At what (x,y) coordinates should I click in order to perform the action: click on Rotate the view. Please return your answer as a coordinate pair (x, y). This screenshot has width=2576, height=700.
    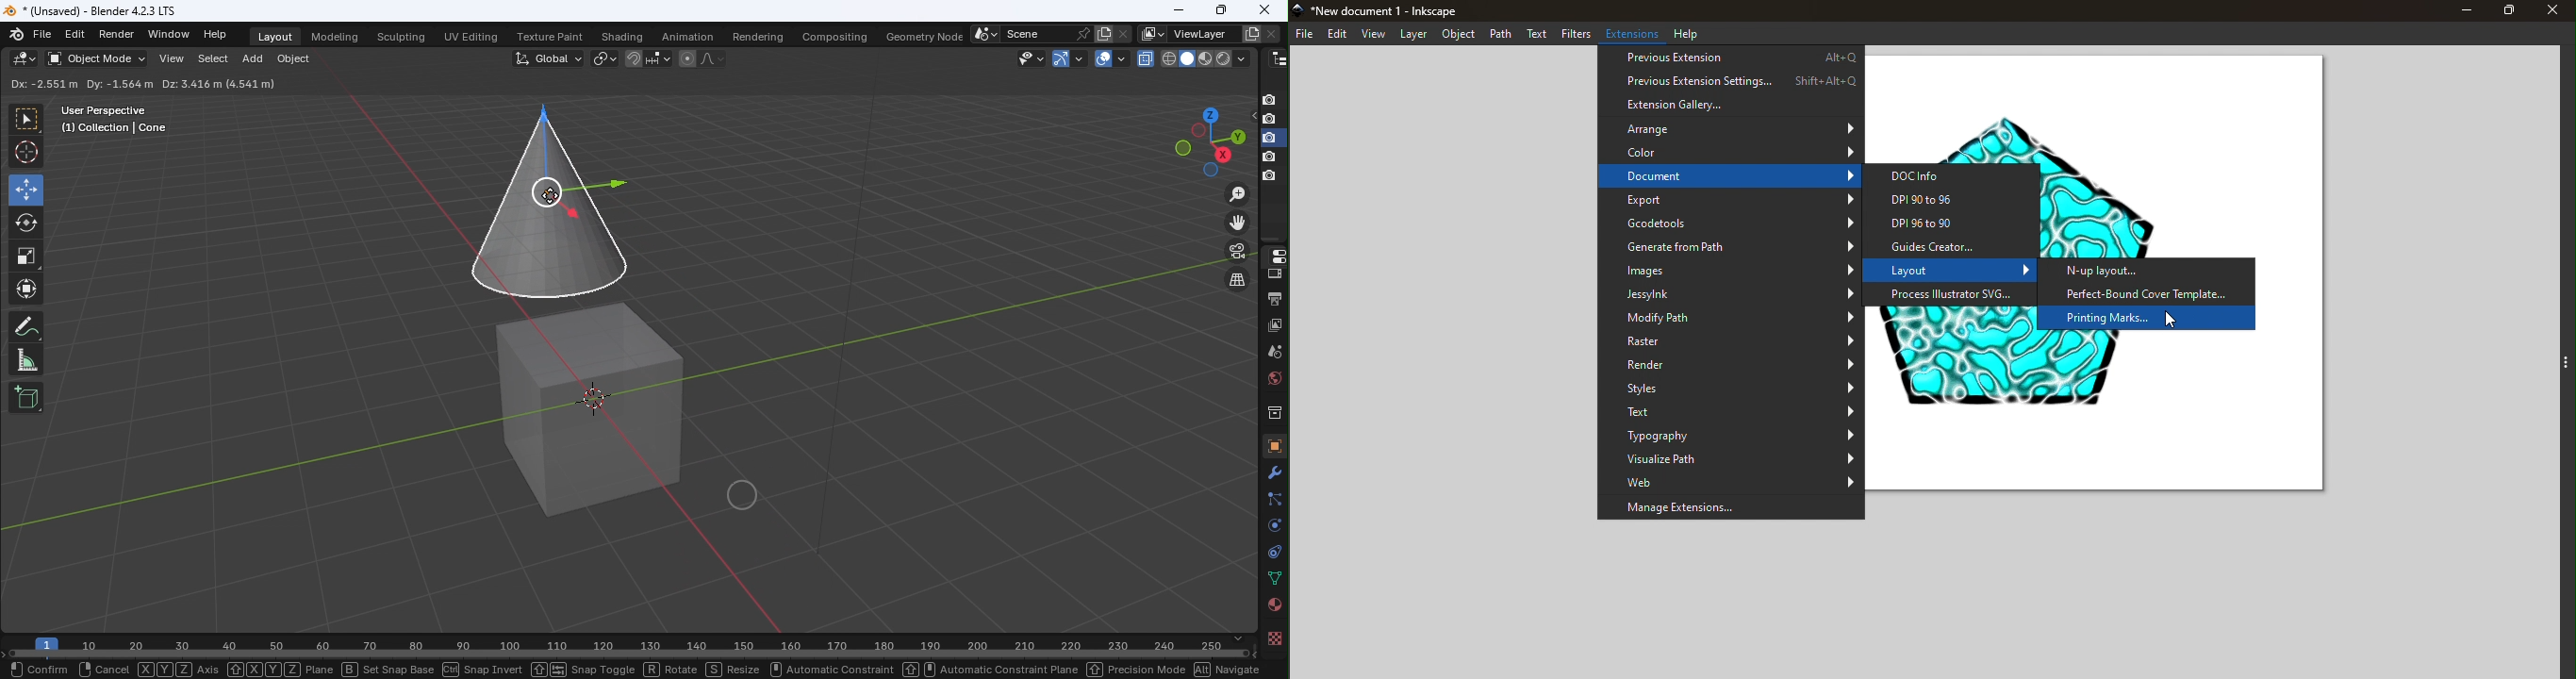
    Looking at the image, I should click on (1210, 172).